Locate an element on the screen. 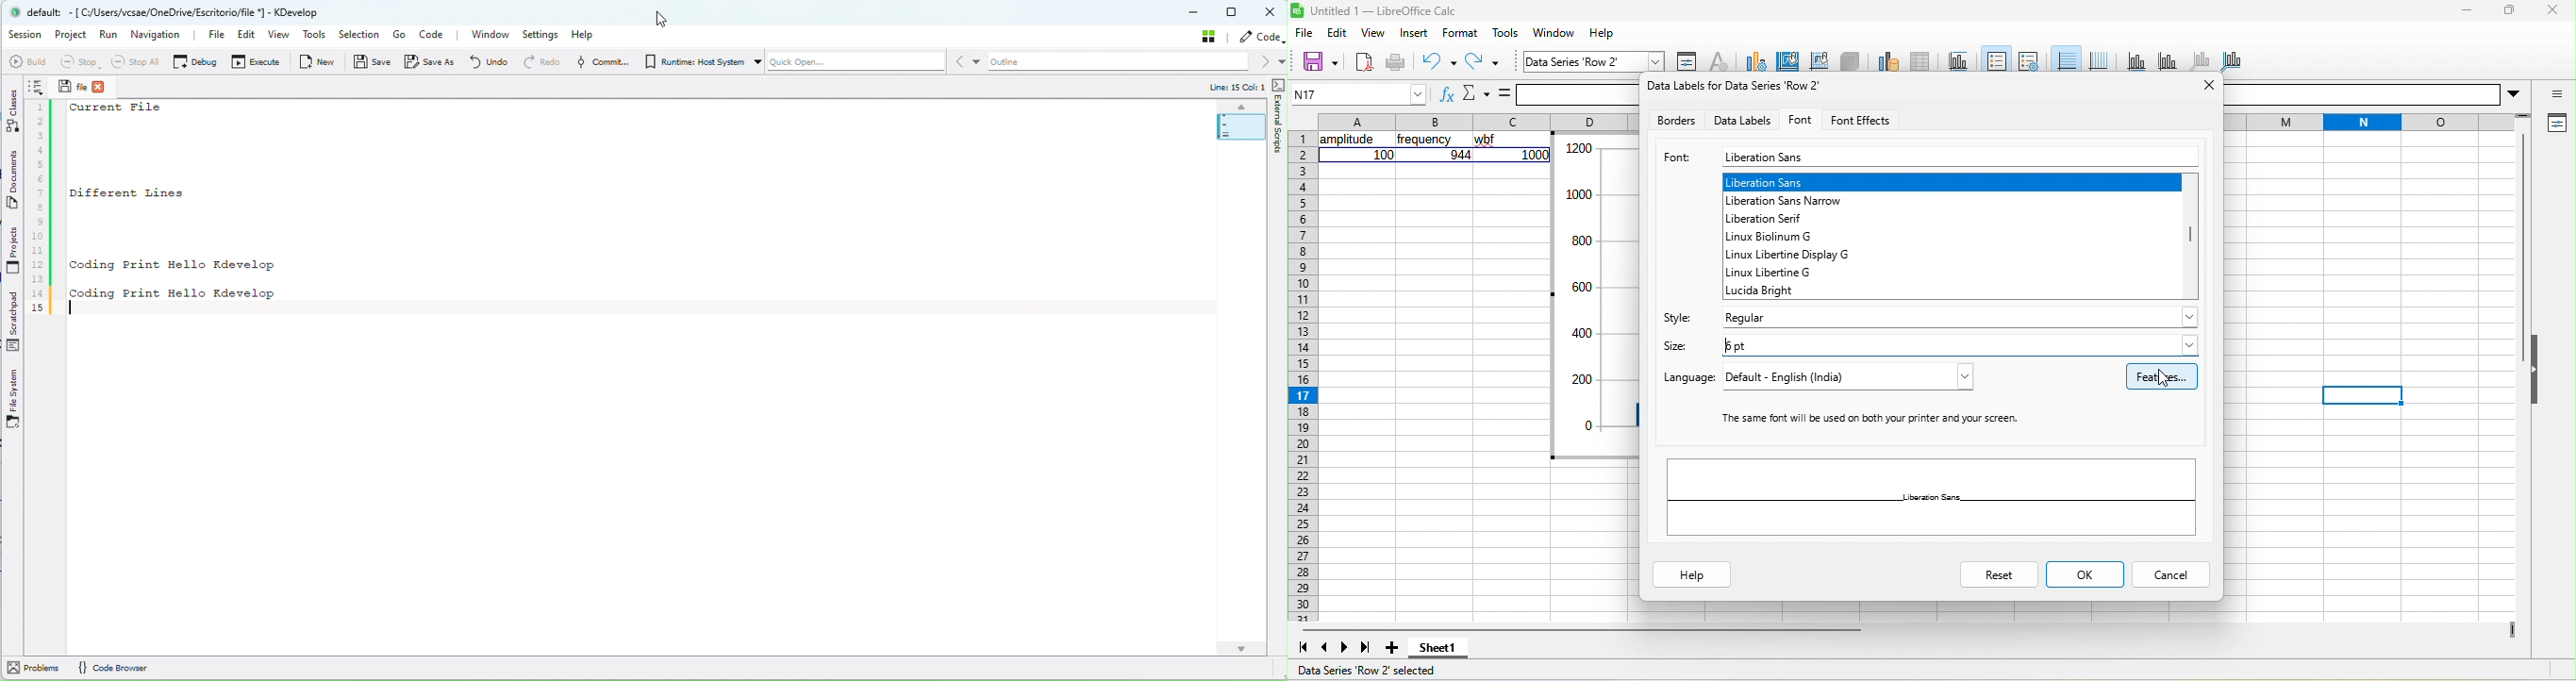 This screenshot has width=2576, height=700. data table is located at coordinates (1920, 60).